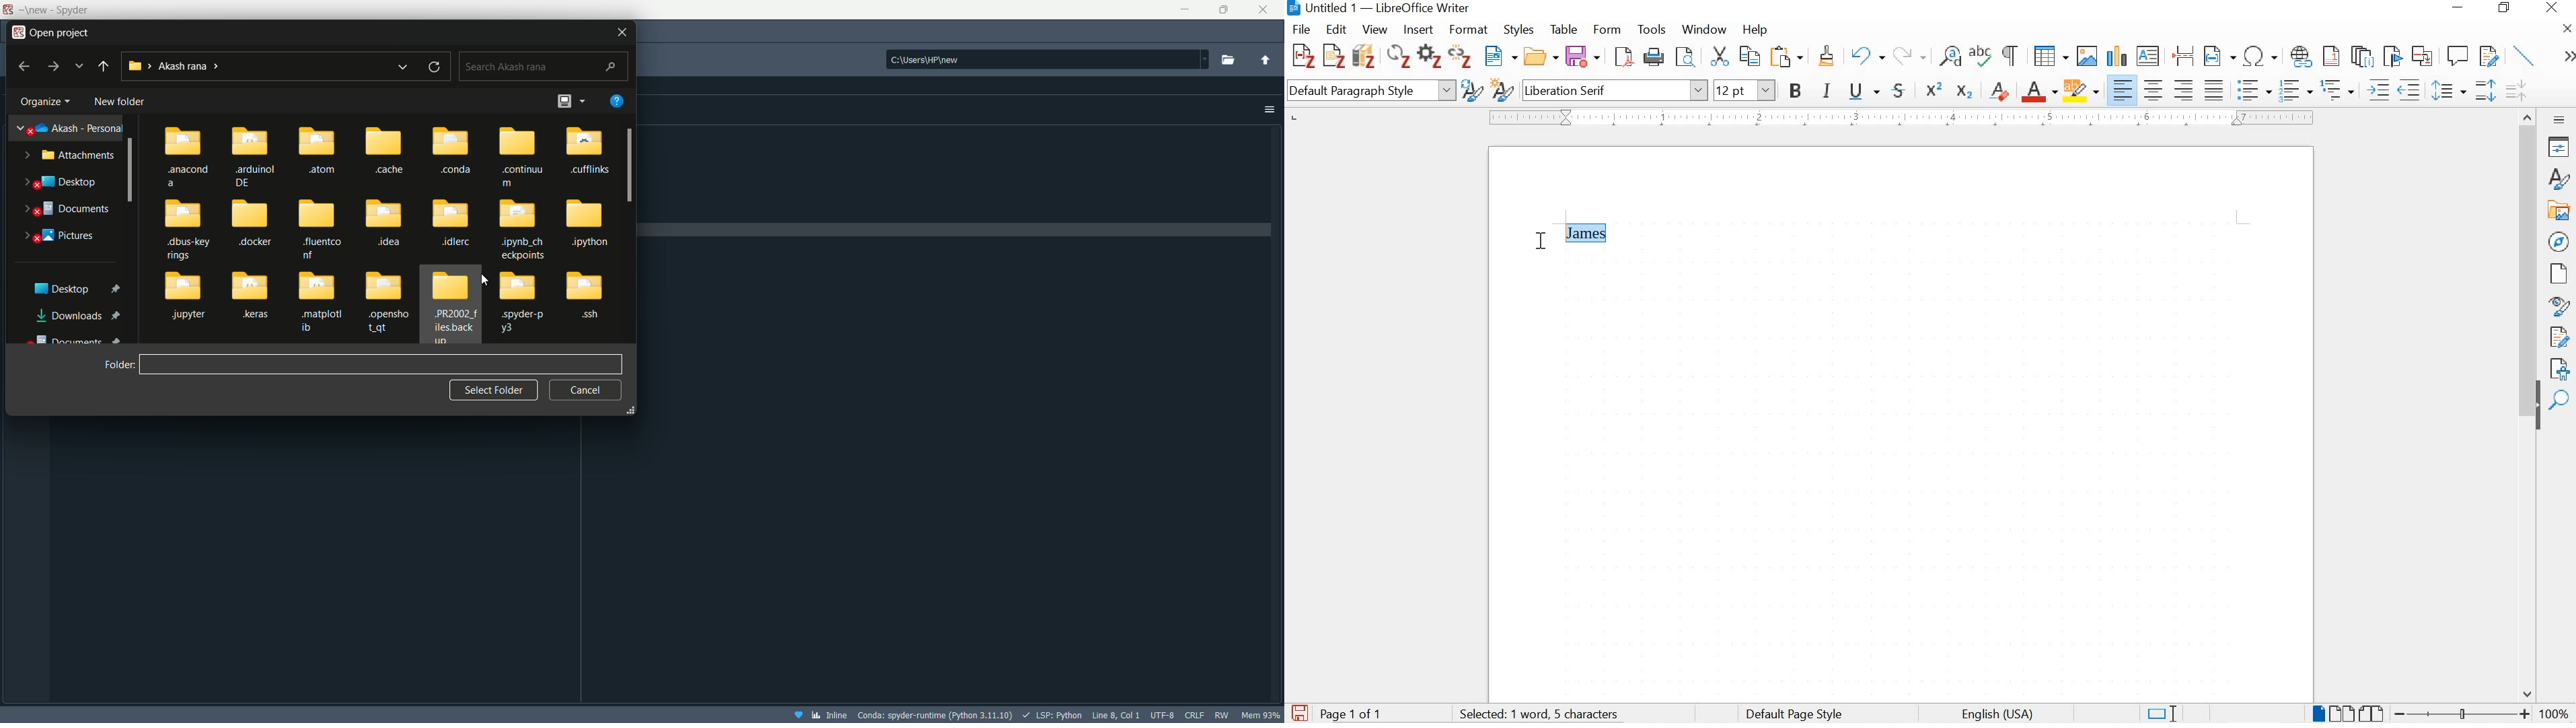  I want to click on refresh, so click(1397, 58).